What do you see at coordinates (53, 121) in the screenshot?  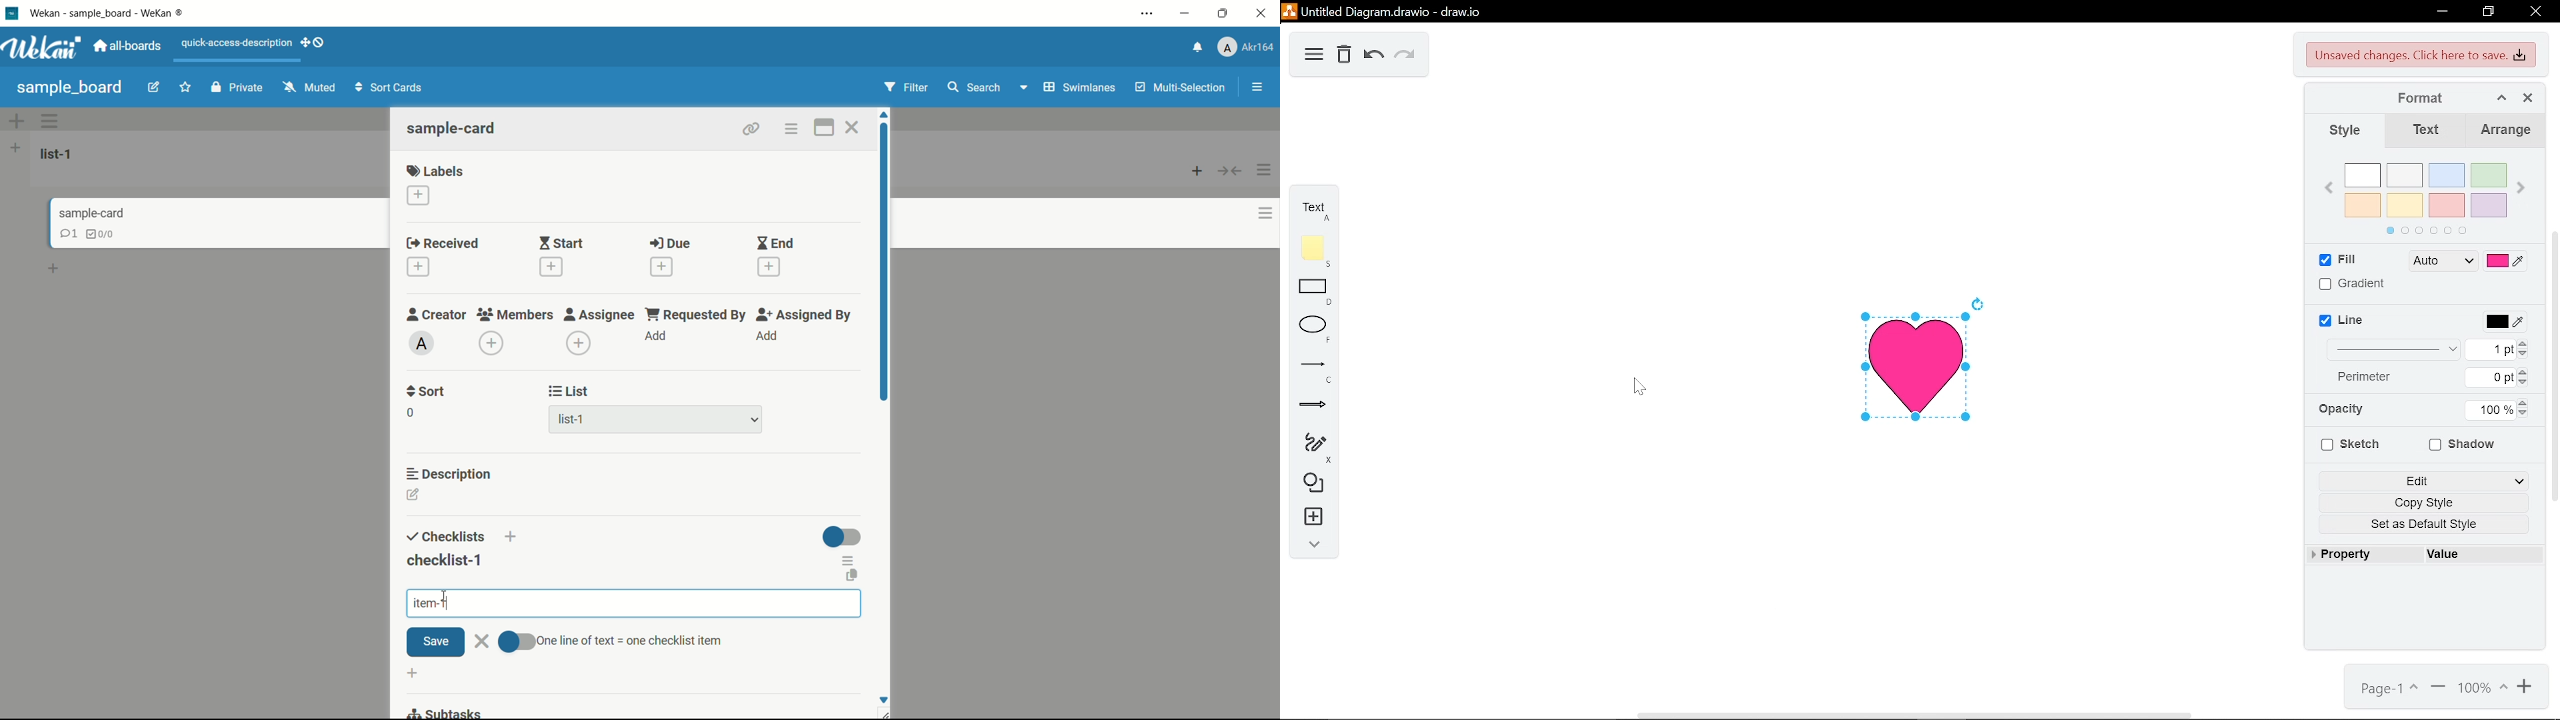 I see `options` at bounding box center [53, 121].